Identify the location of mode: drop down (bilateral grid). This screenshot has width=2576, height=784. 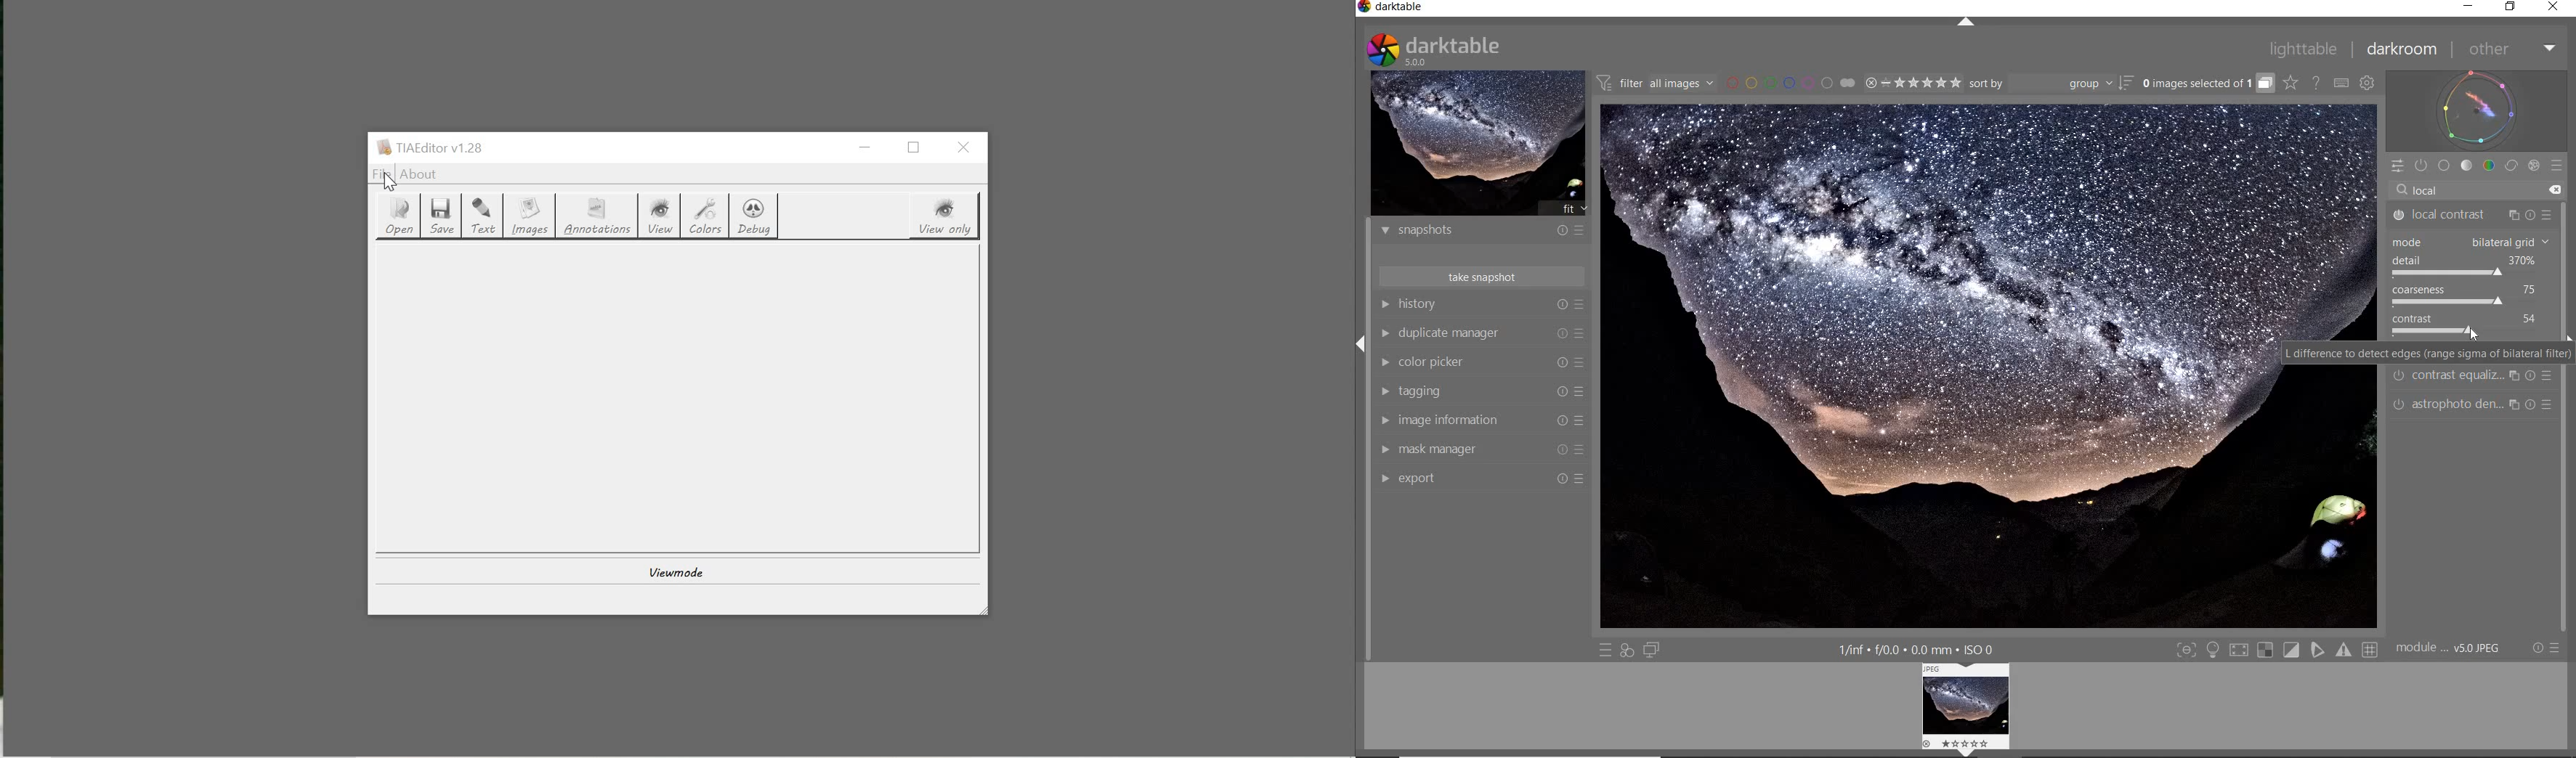
(2468, 240).